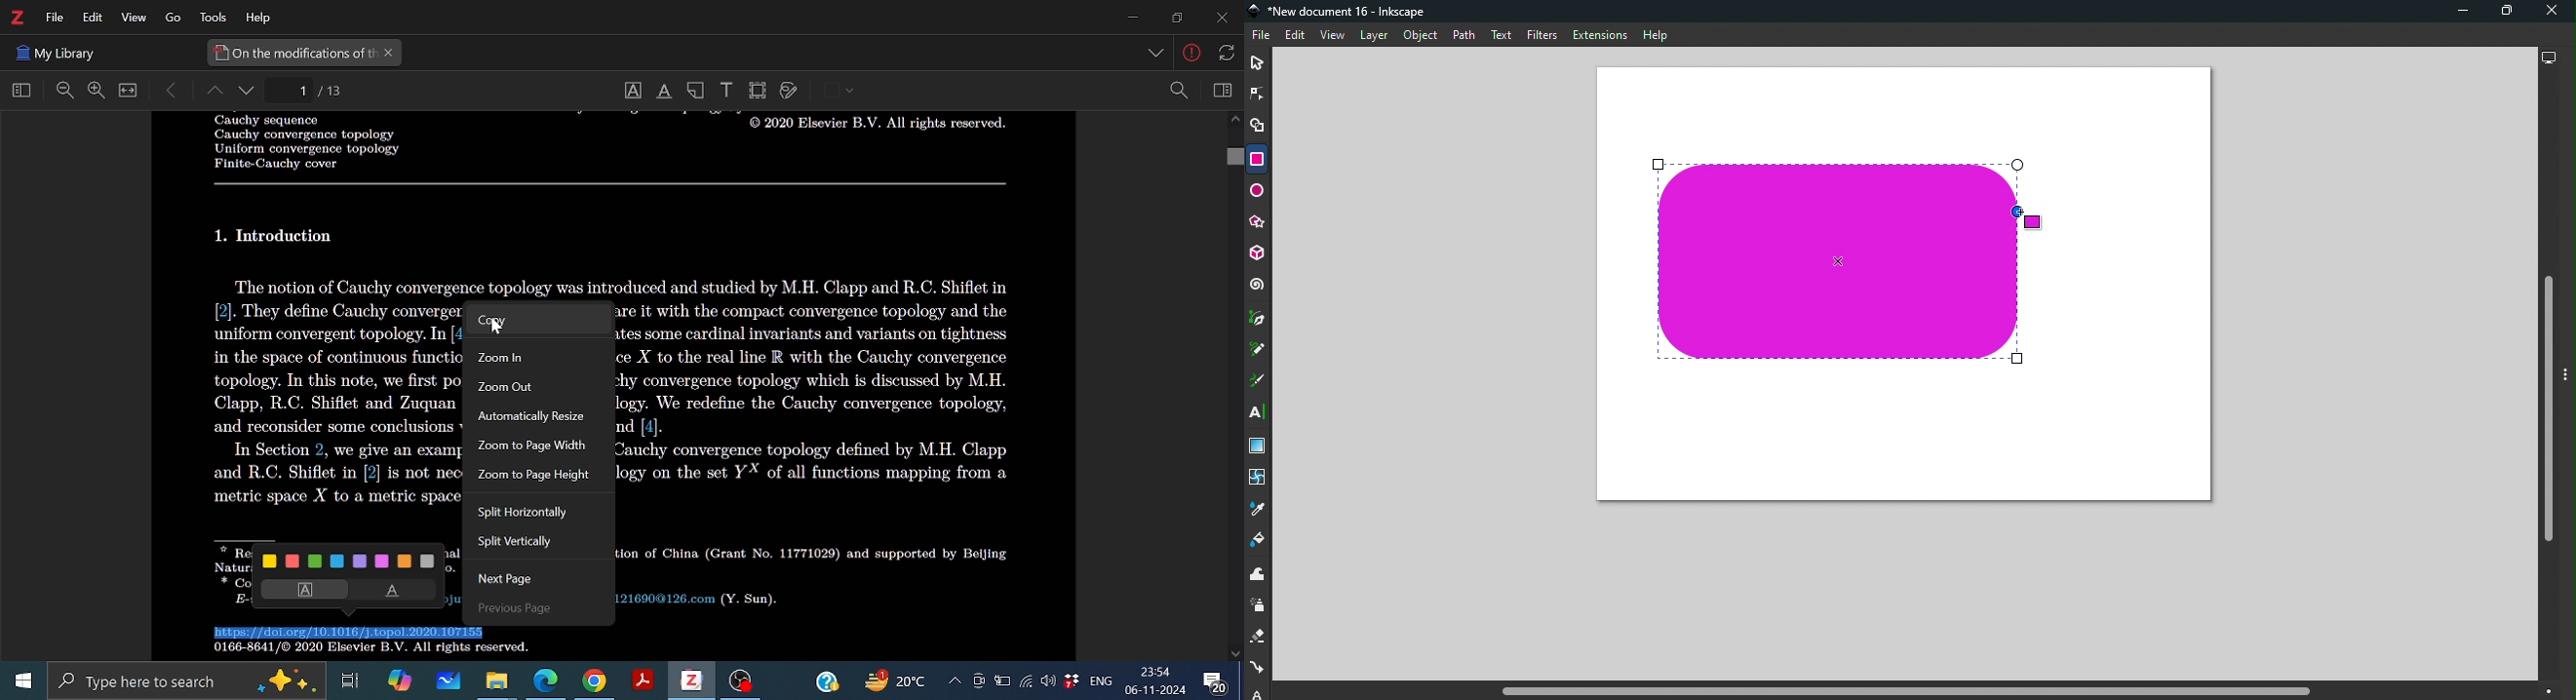 This screenshot has height=700, width=2576. I want to click on Files, so click(498, 681).